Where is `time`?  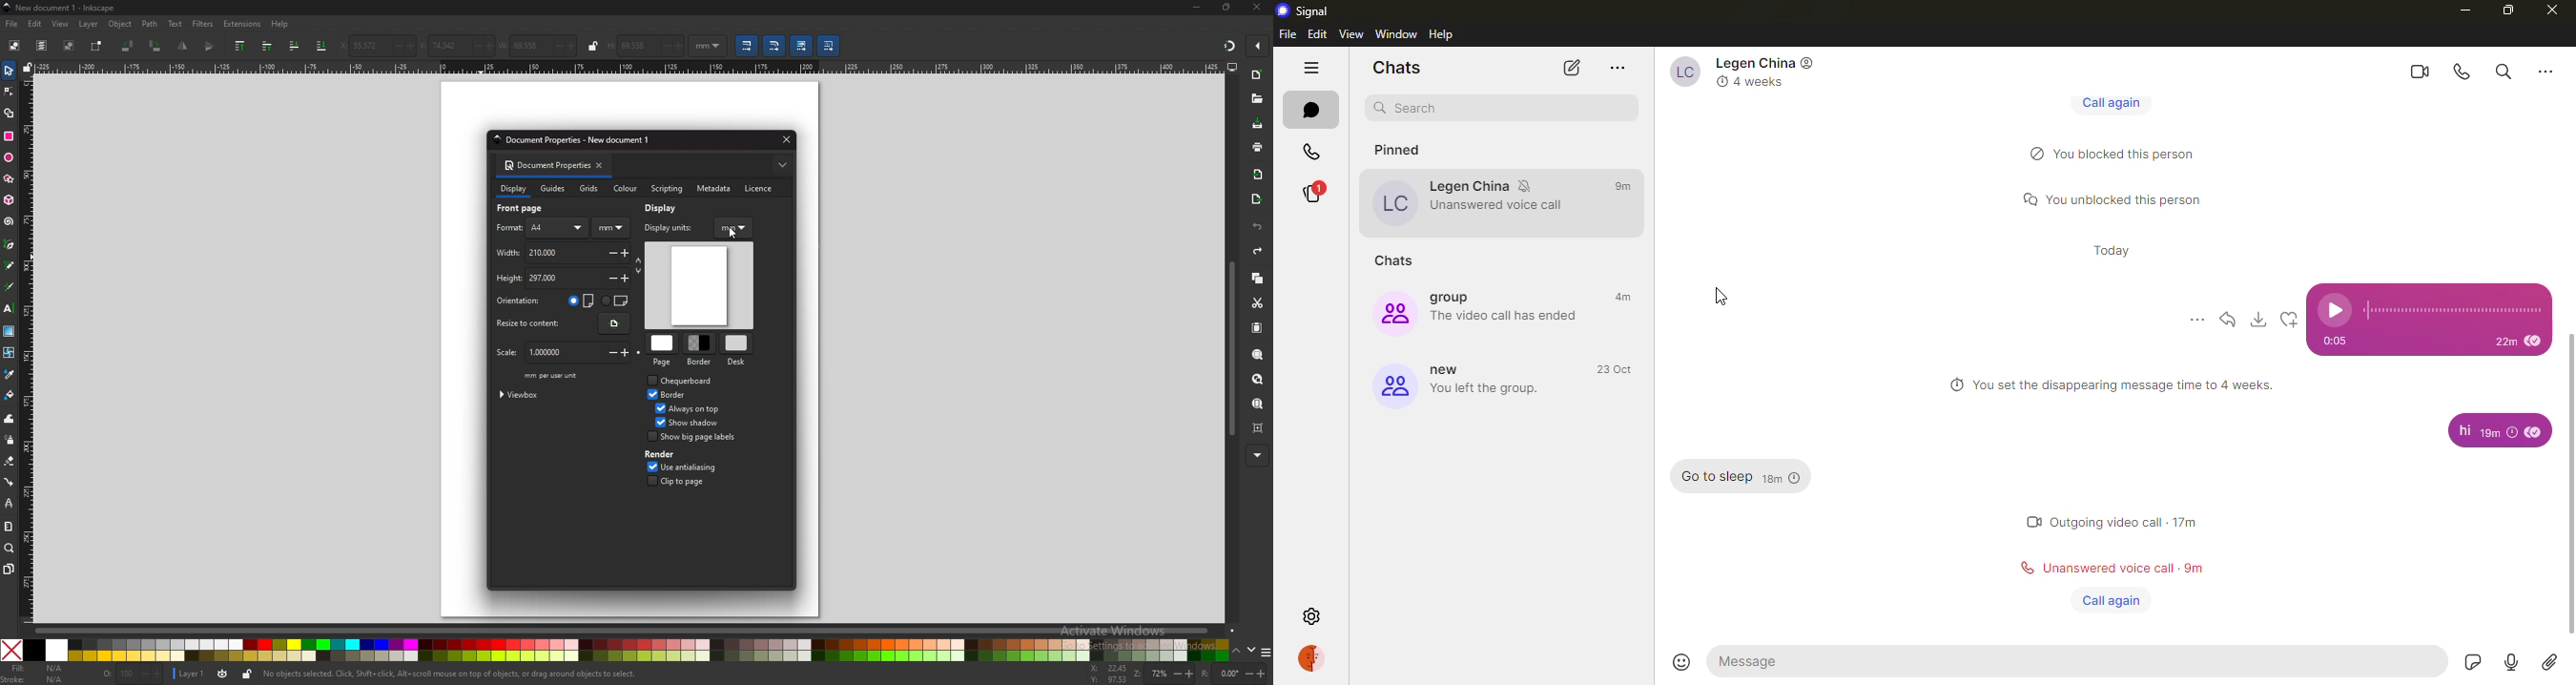 time is located at coordinates (1615, 366).